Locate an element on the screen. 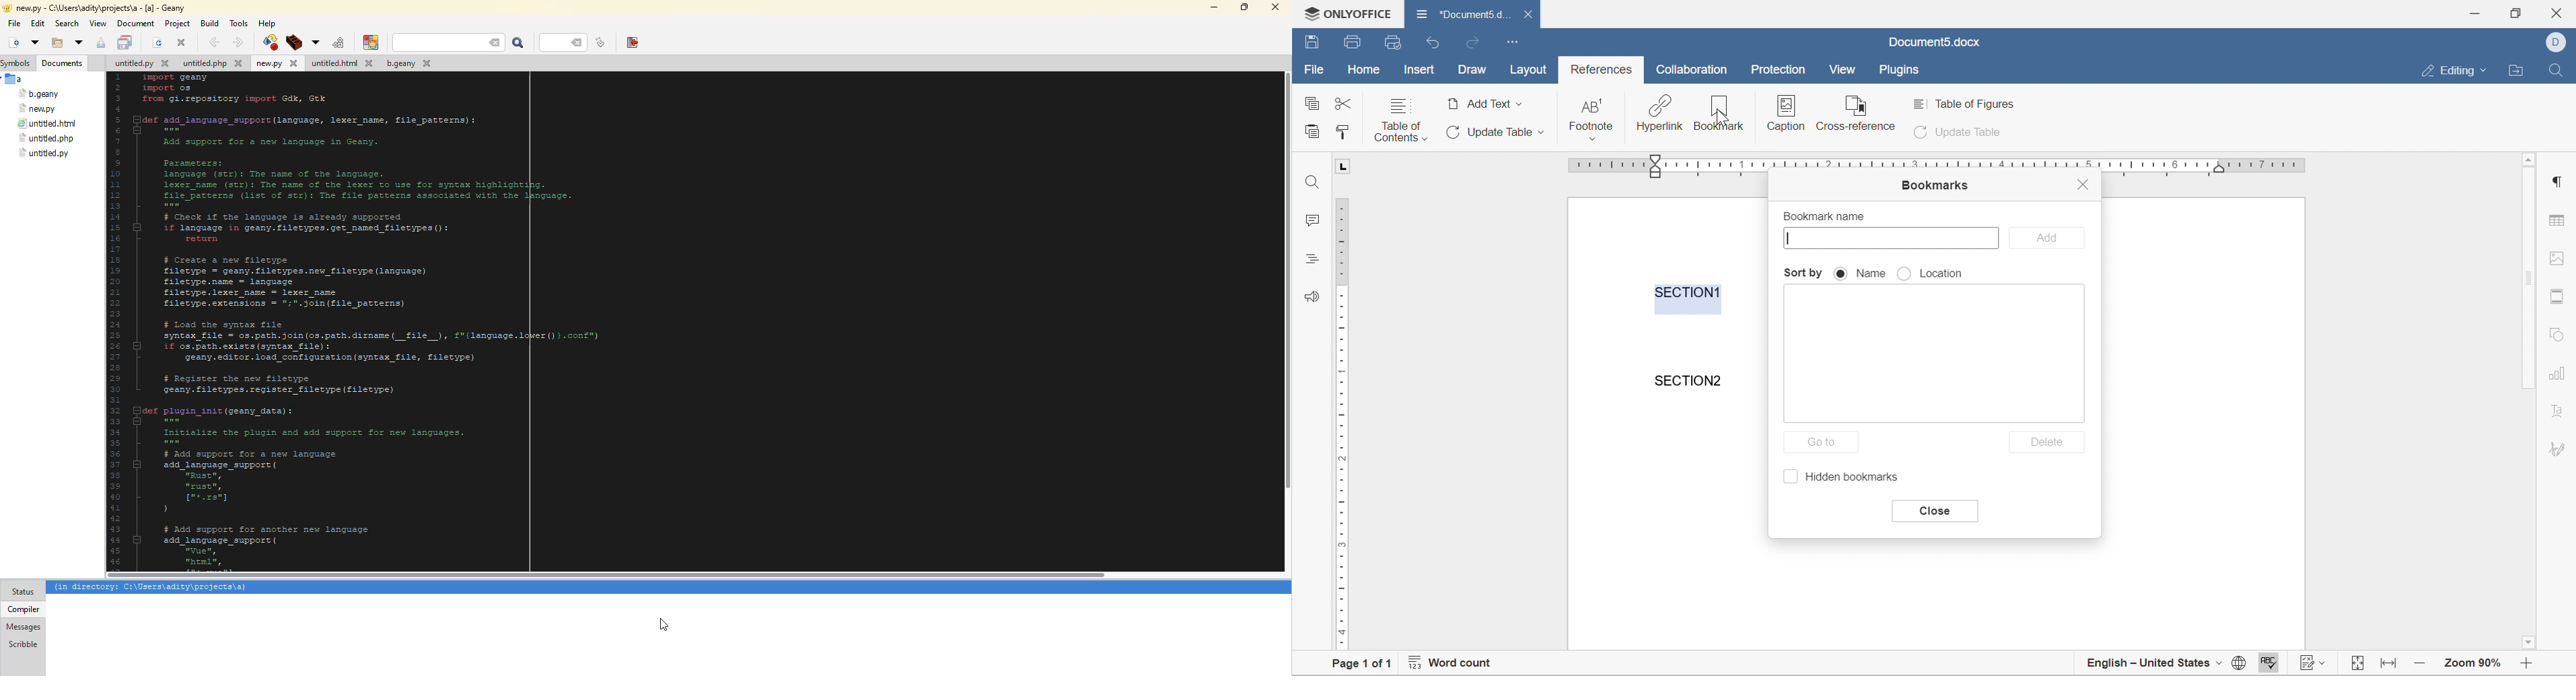 The width and height of the screenshot is (2576, 700). hyperlink is located at coordinates (1659, 113).